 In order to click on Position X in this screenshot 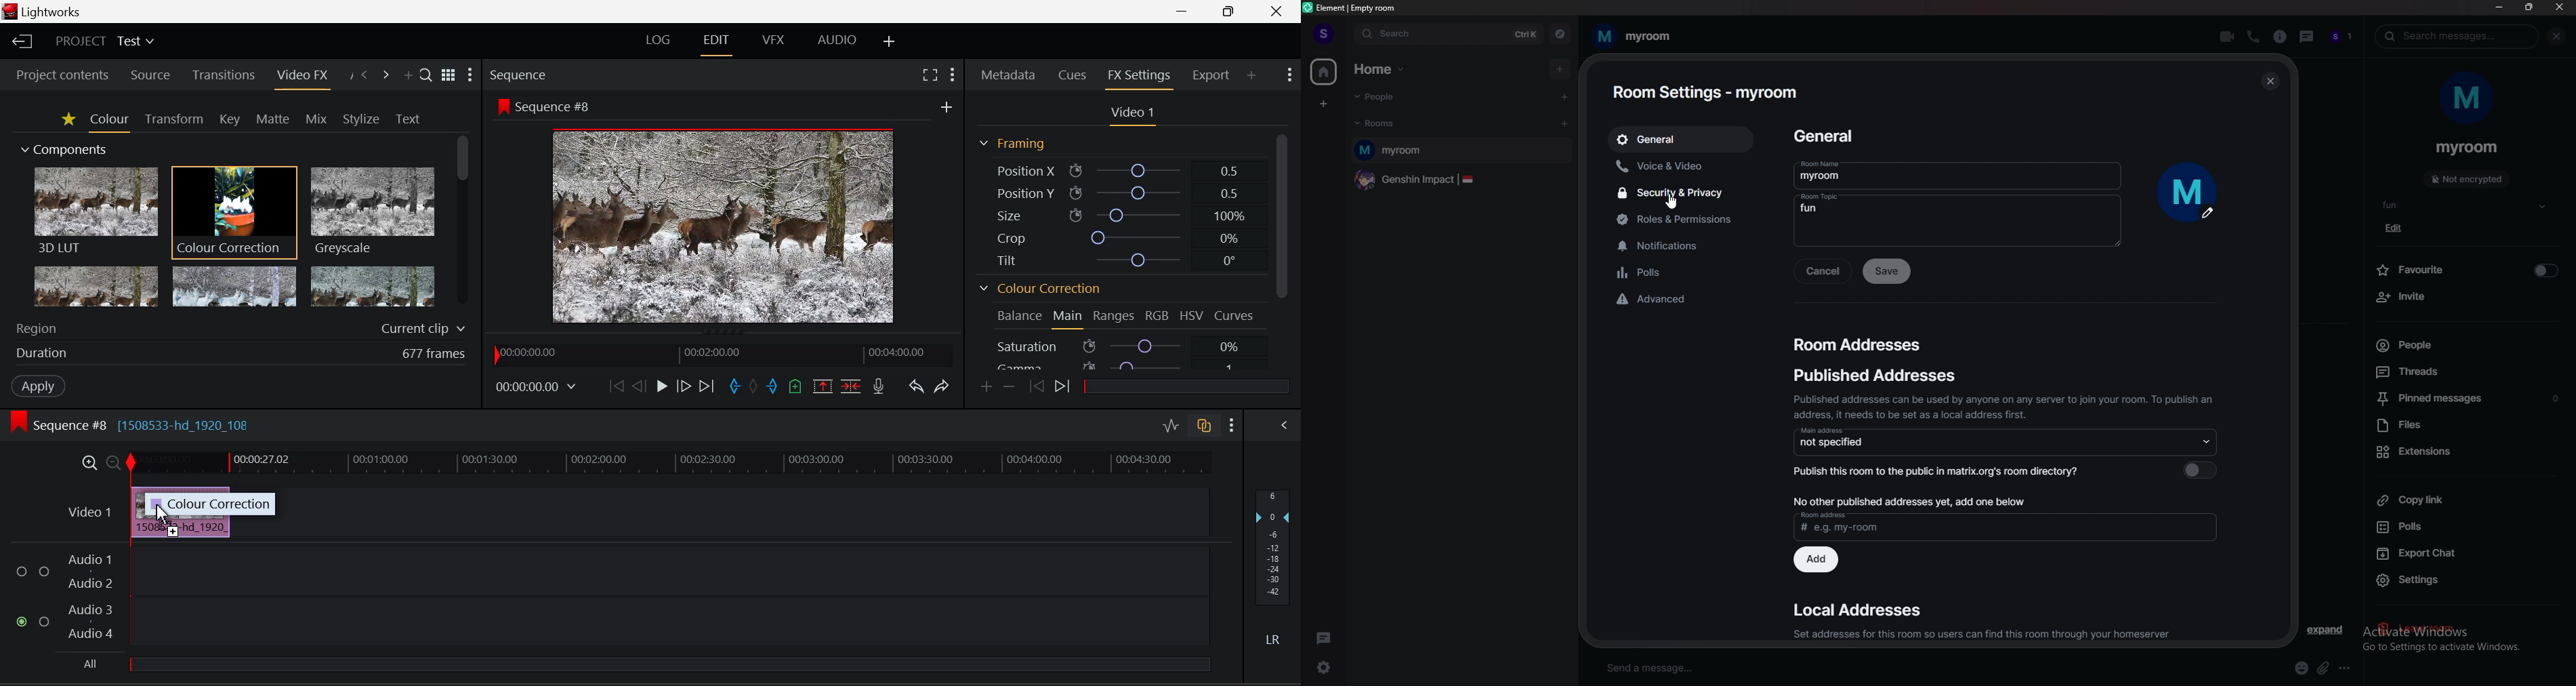, I will do `click(1117, 171)`.